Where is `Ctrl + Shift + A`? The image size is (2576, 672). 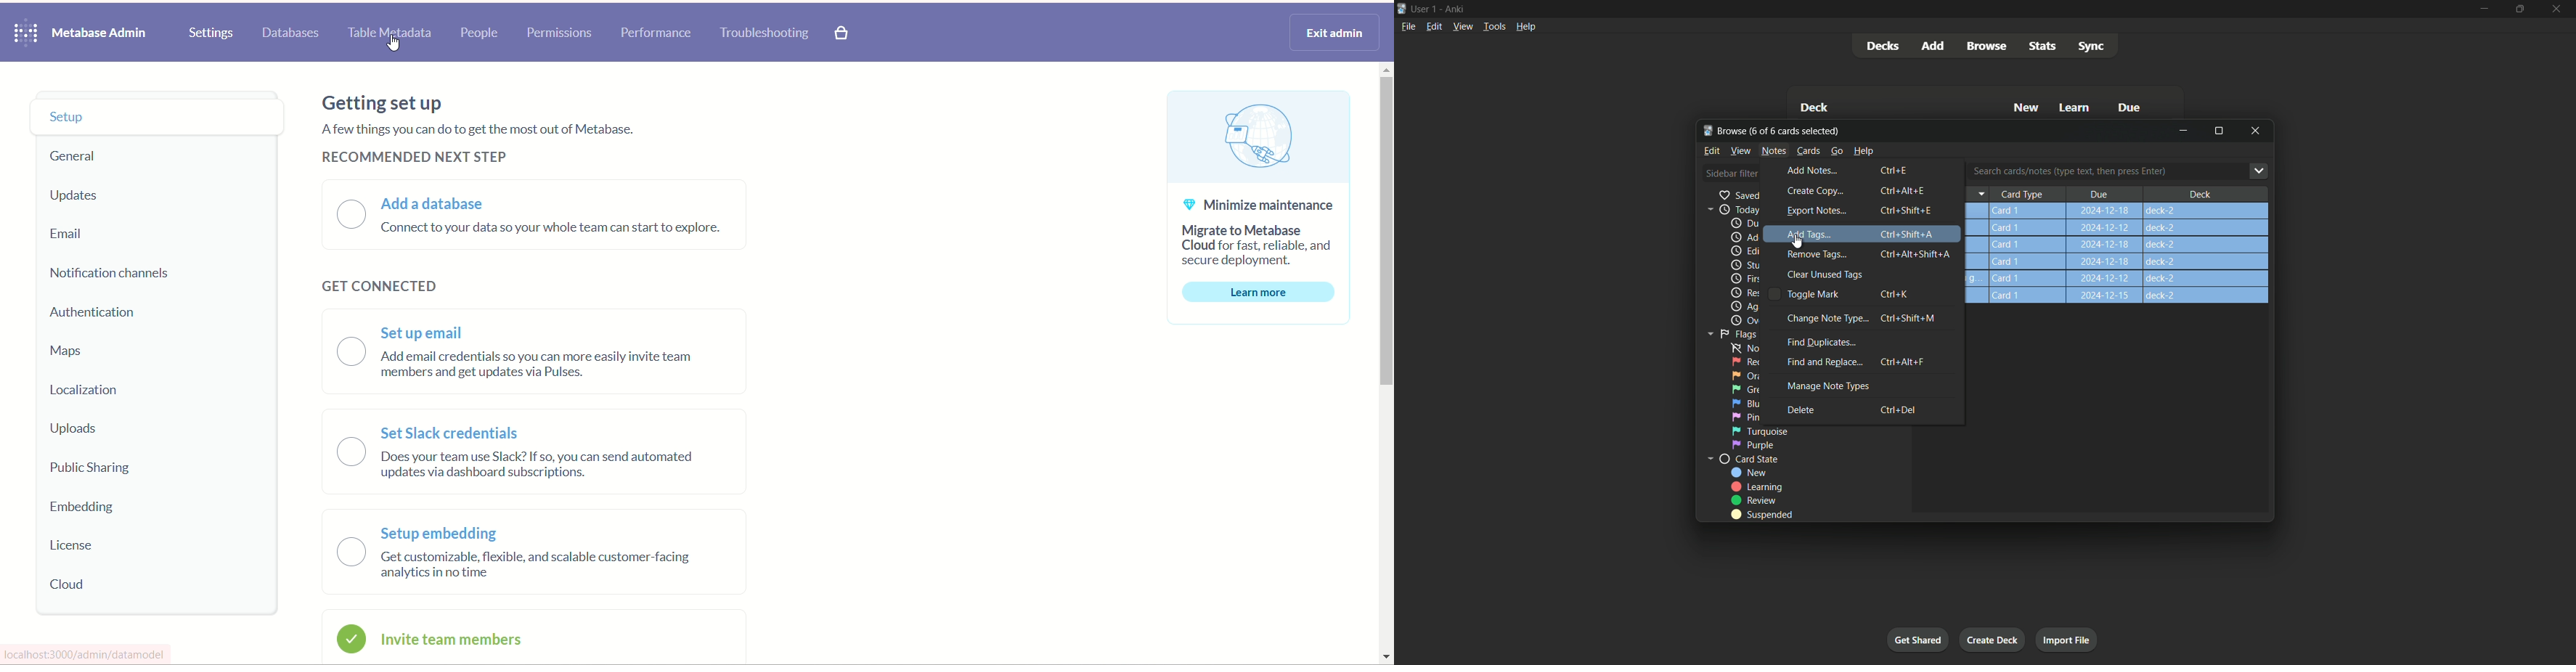
Ctrl + Shift + A is located at coordinates (1905, 234).